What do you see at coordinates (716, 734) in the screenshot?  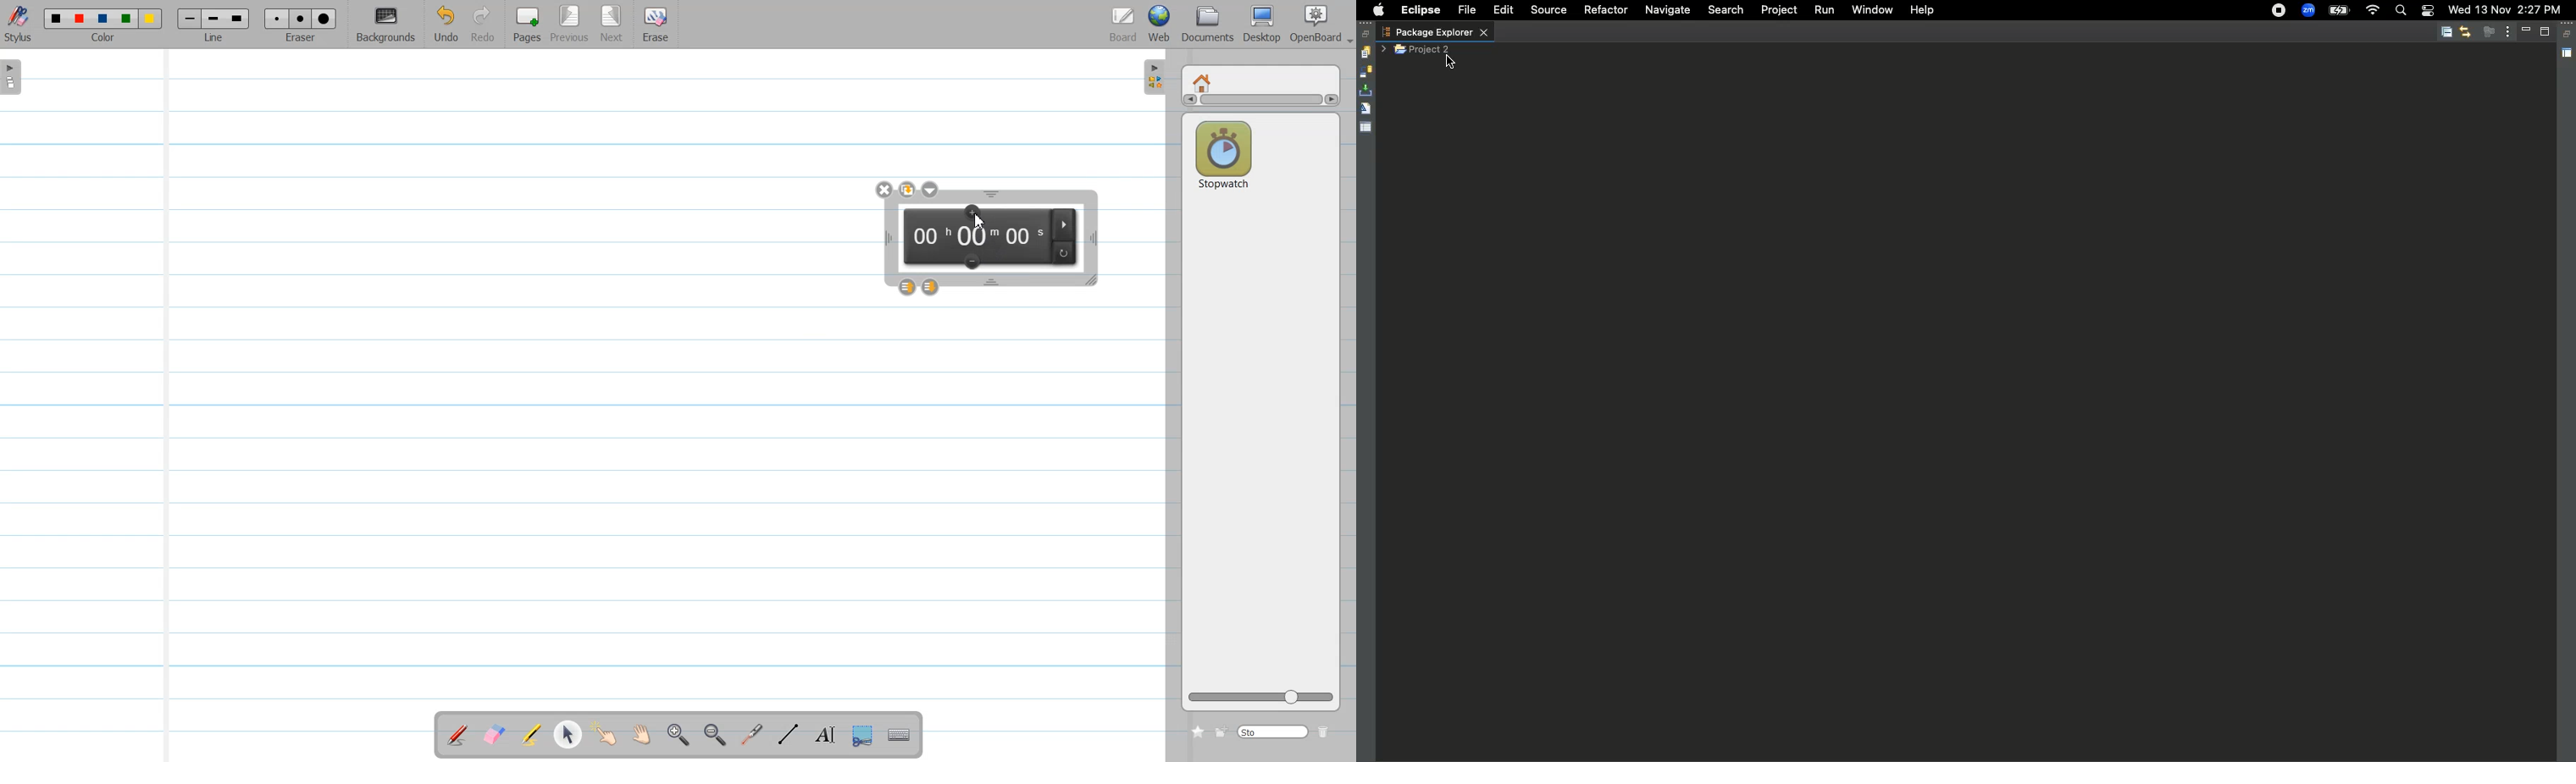 I see `Zoom ////out` at bounding box center [716, 734].